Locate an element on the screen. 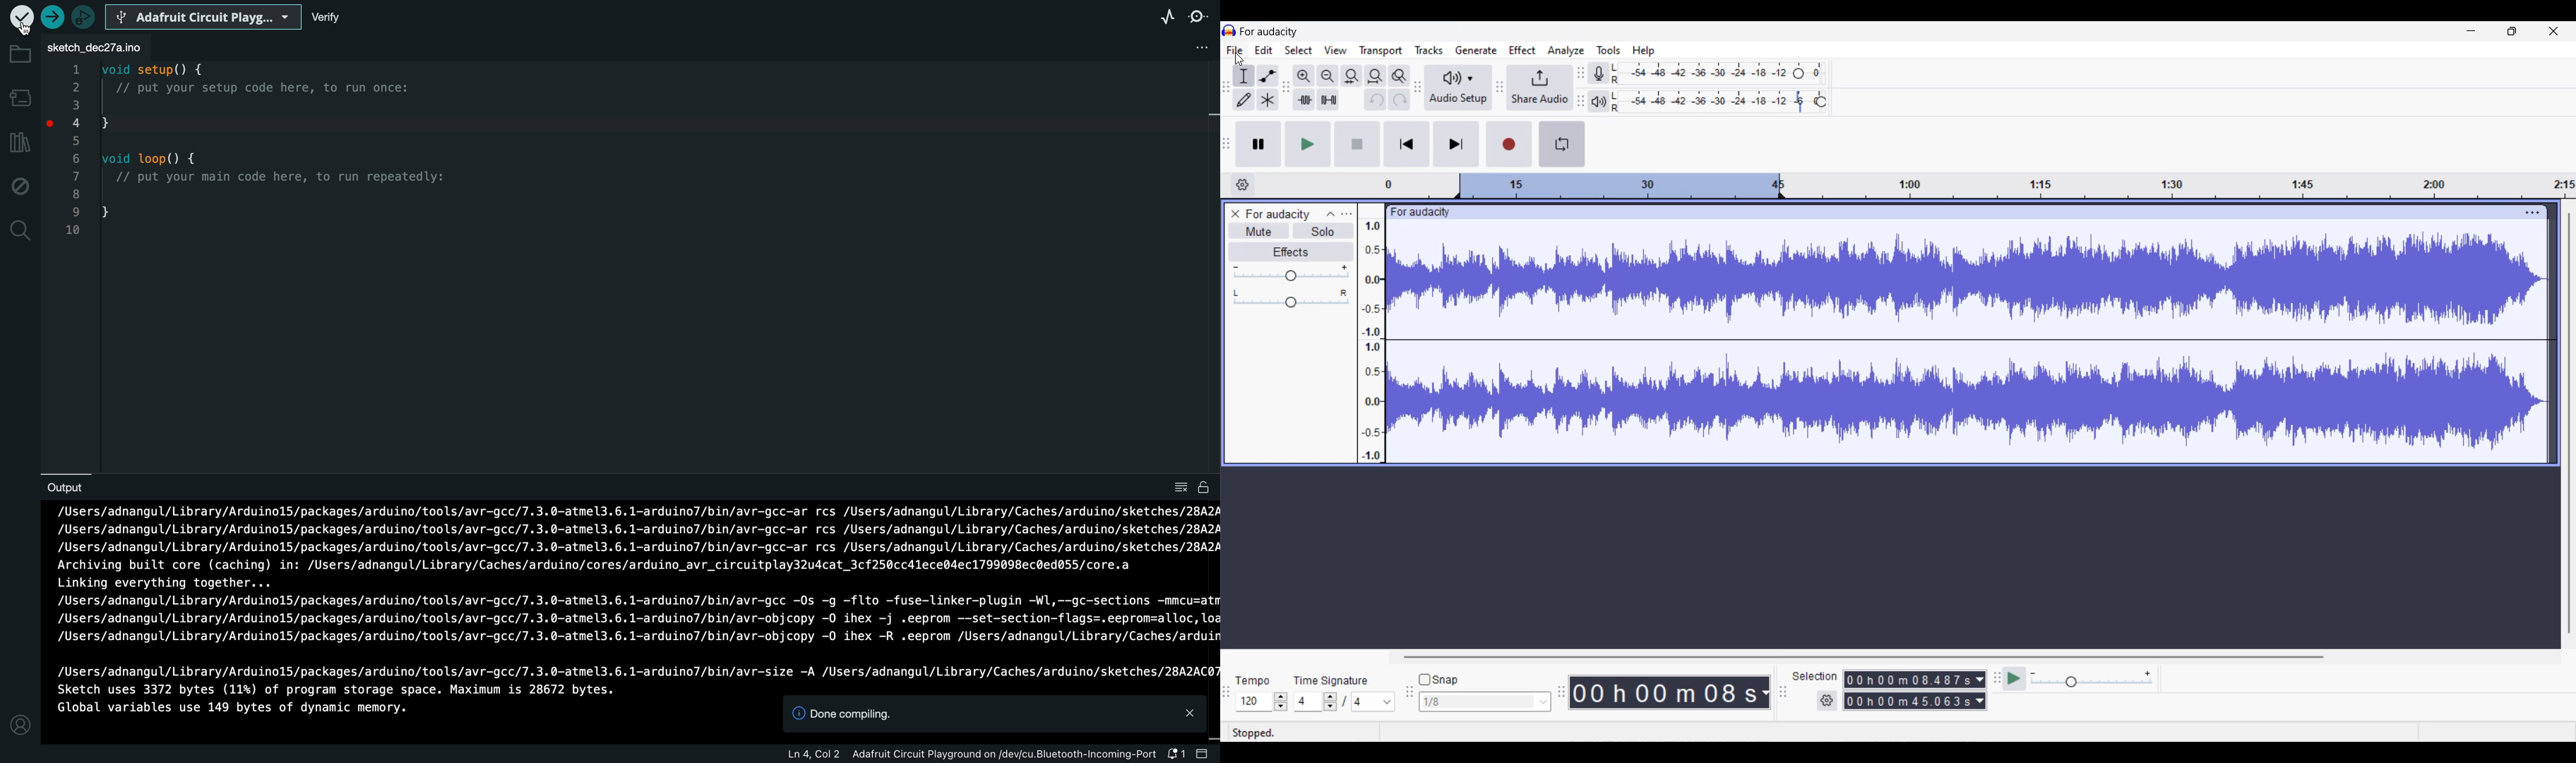  Playback speed scale is located at coordinates (2092, 678).